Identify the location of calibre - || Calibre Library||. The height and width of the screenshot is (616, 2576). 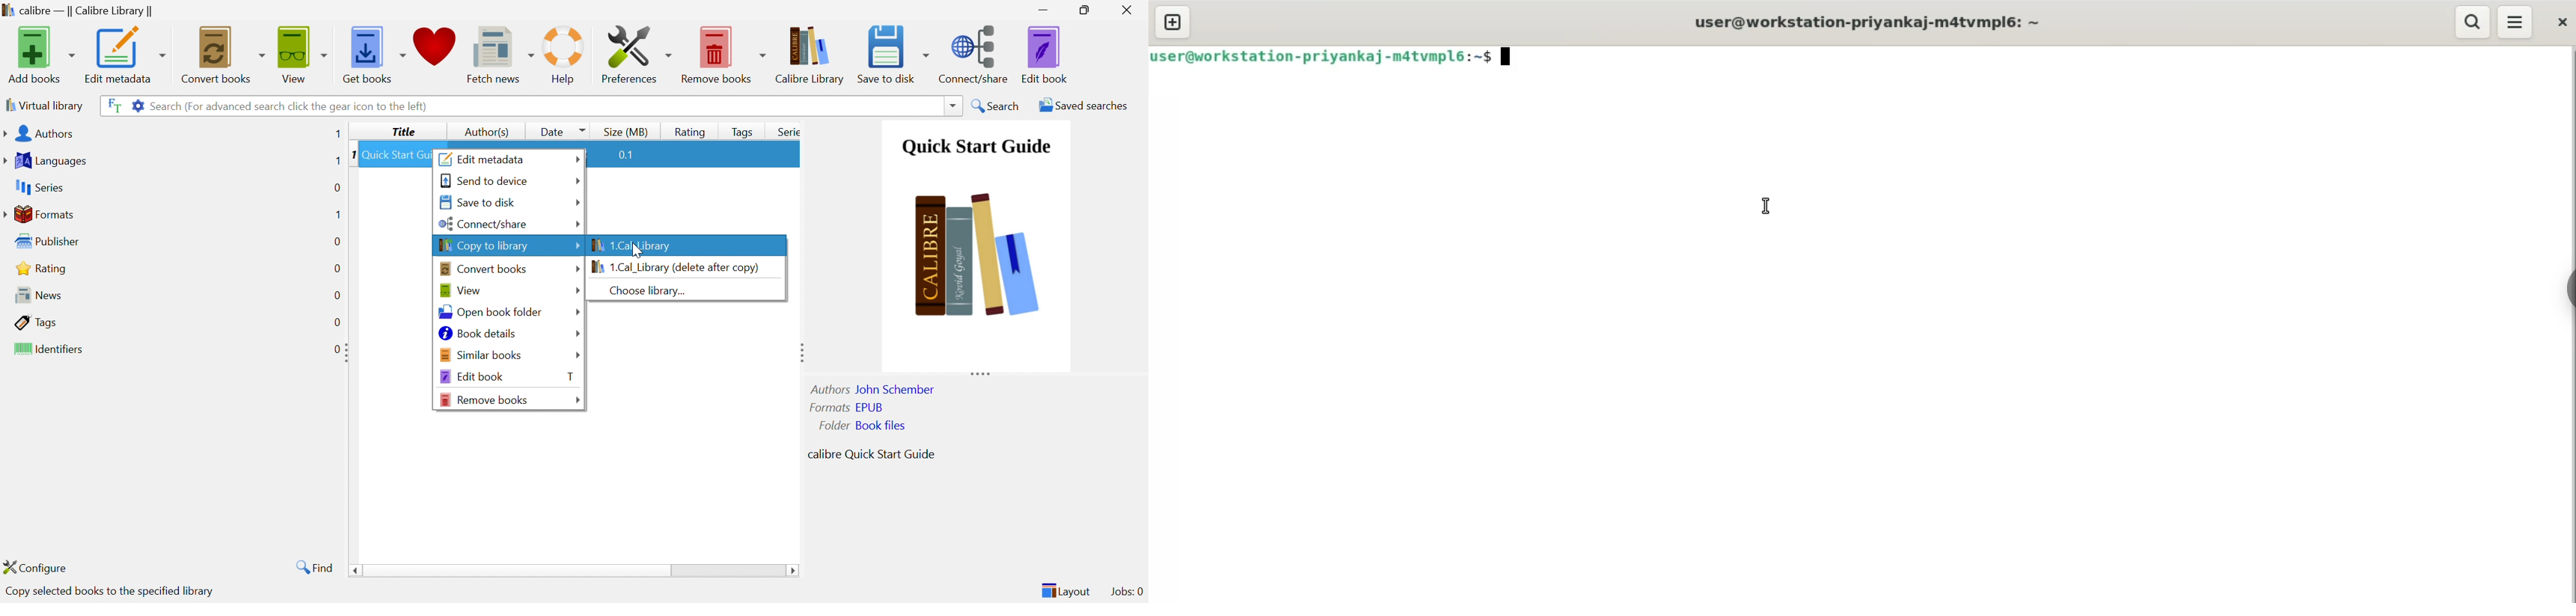
(80, 10).